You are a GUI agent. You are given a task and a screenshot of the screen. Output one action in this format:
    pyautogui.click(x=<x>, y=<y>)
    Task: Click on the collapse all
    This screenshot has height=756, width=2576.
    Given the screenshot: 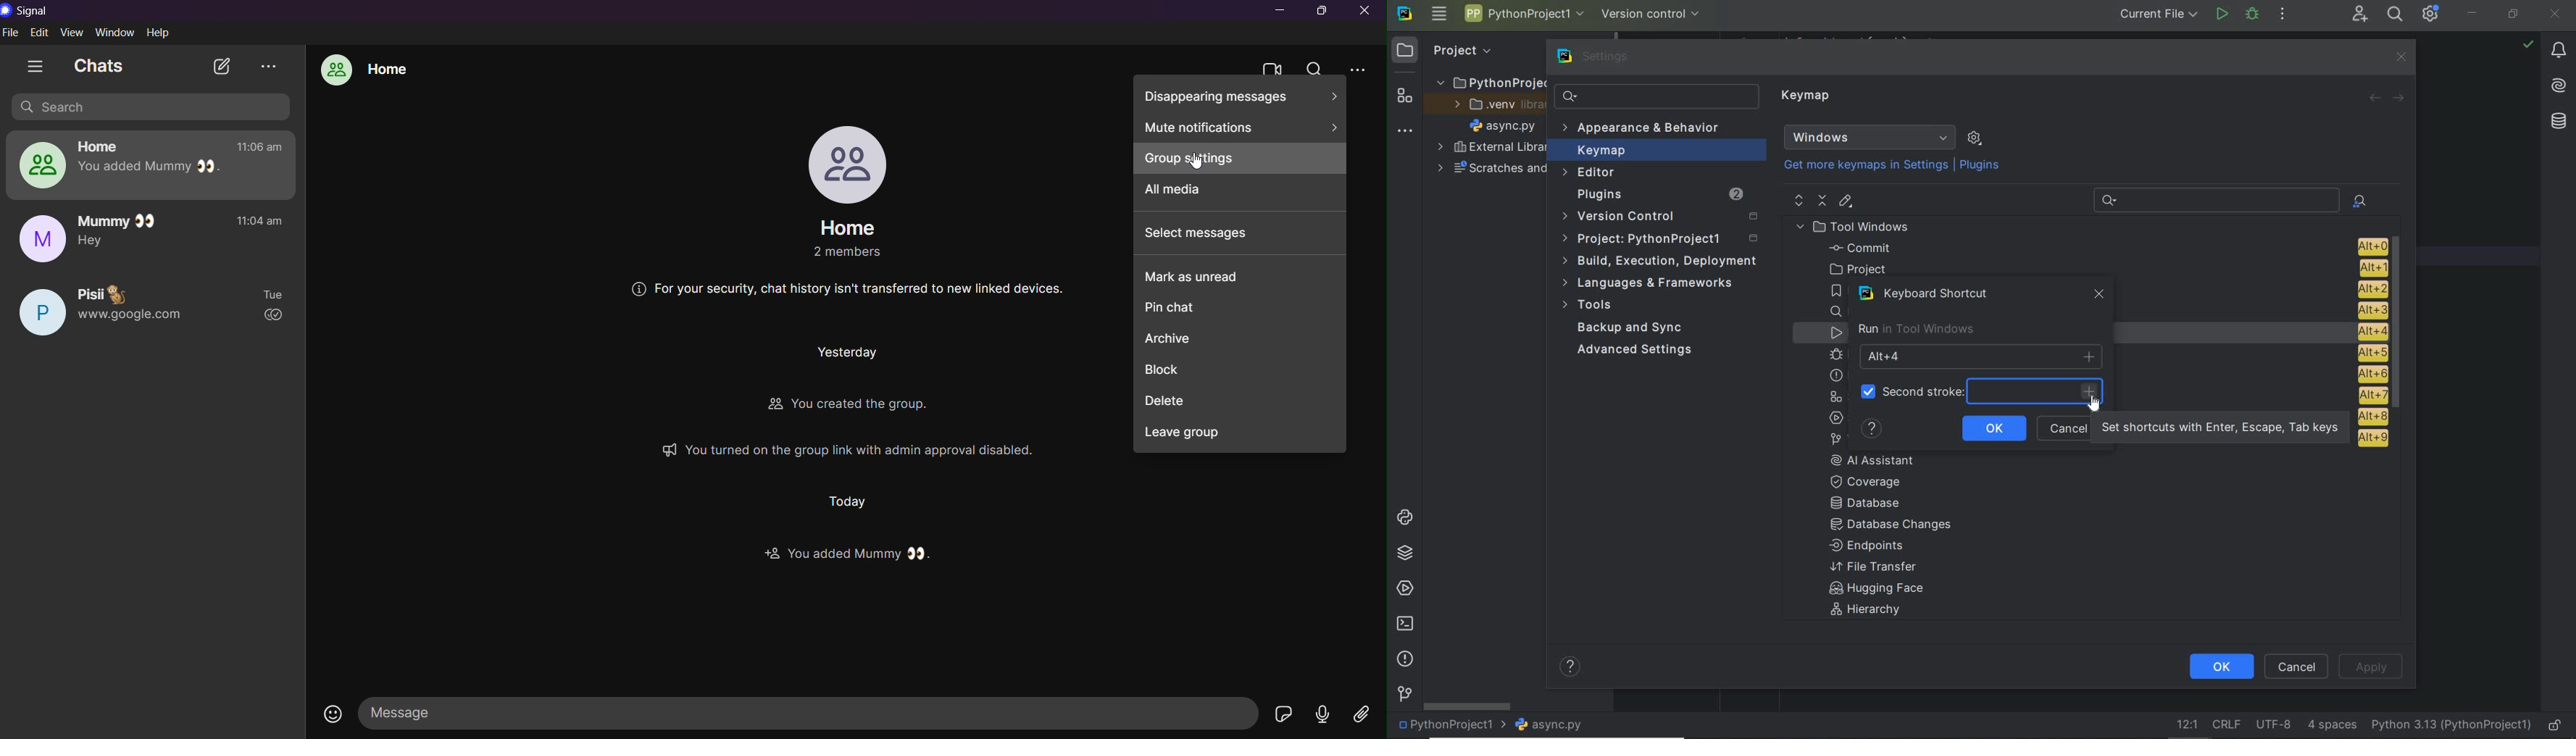 What is the action you would take?
    pyautogui.click(x=1822, y=201)
    